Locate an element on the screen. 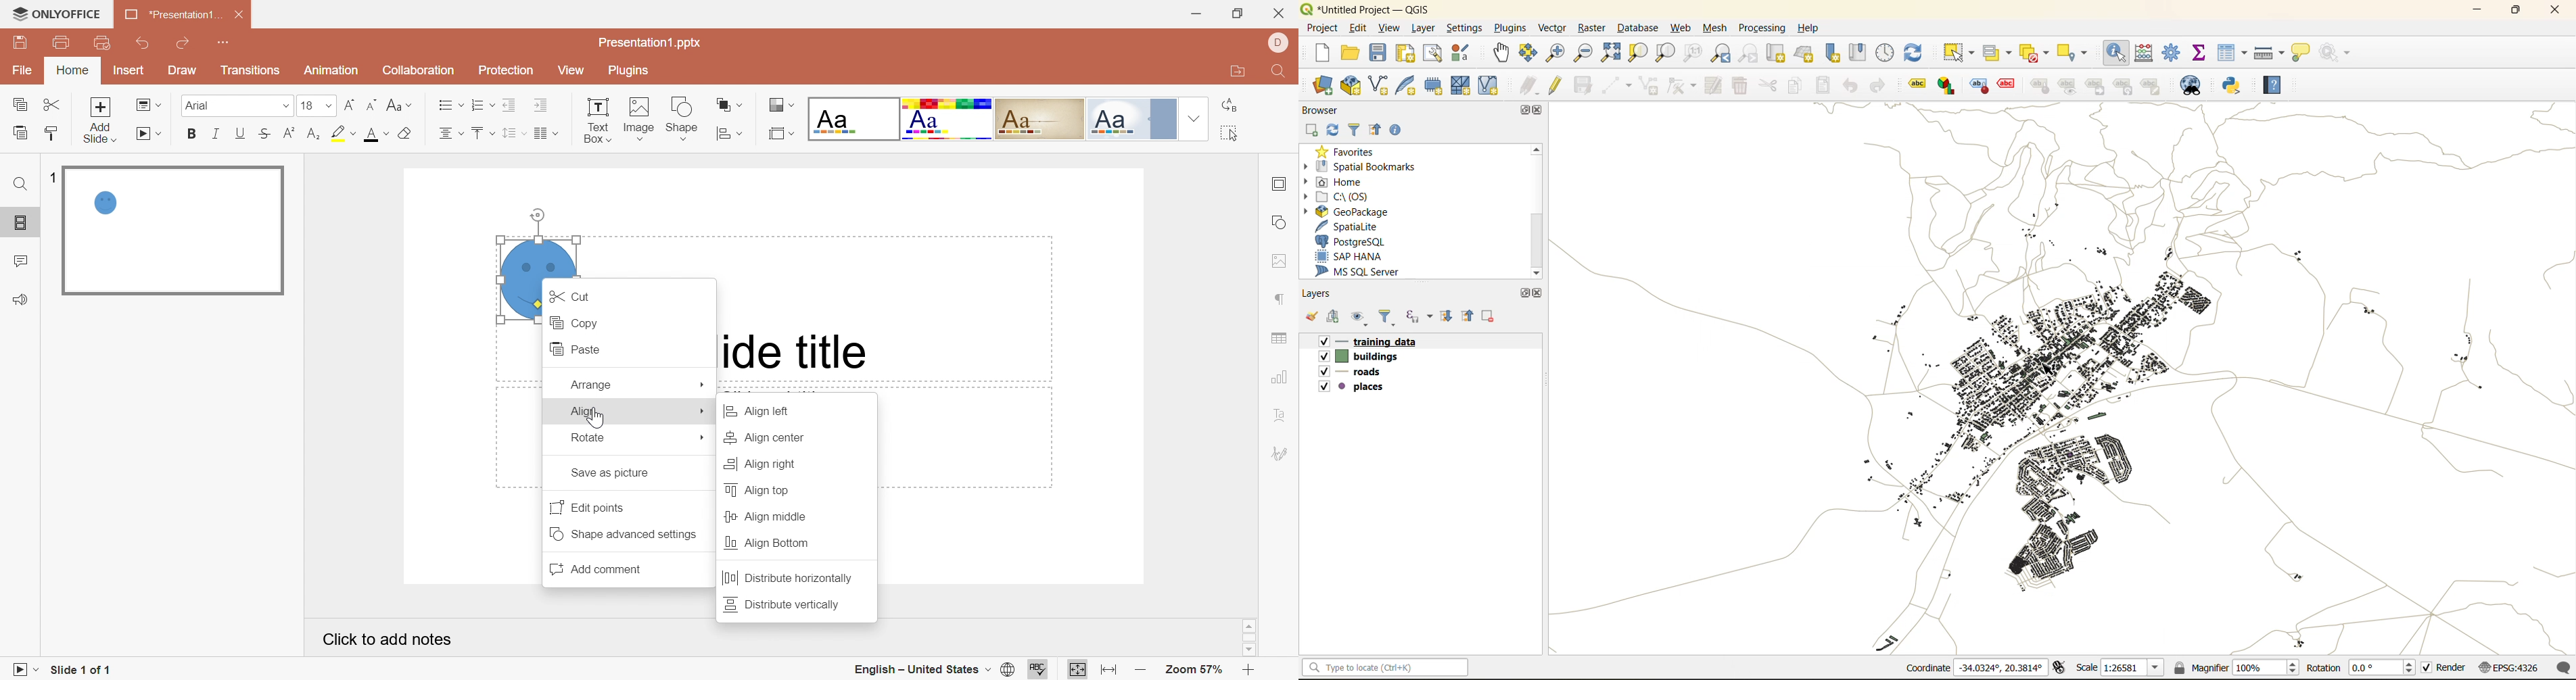 The width and height of the screenshot is (2576, 700). Find is located at coordinates (1277, 74).